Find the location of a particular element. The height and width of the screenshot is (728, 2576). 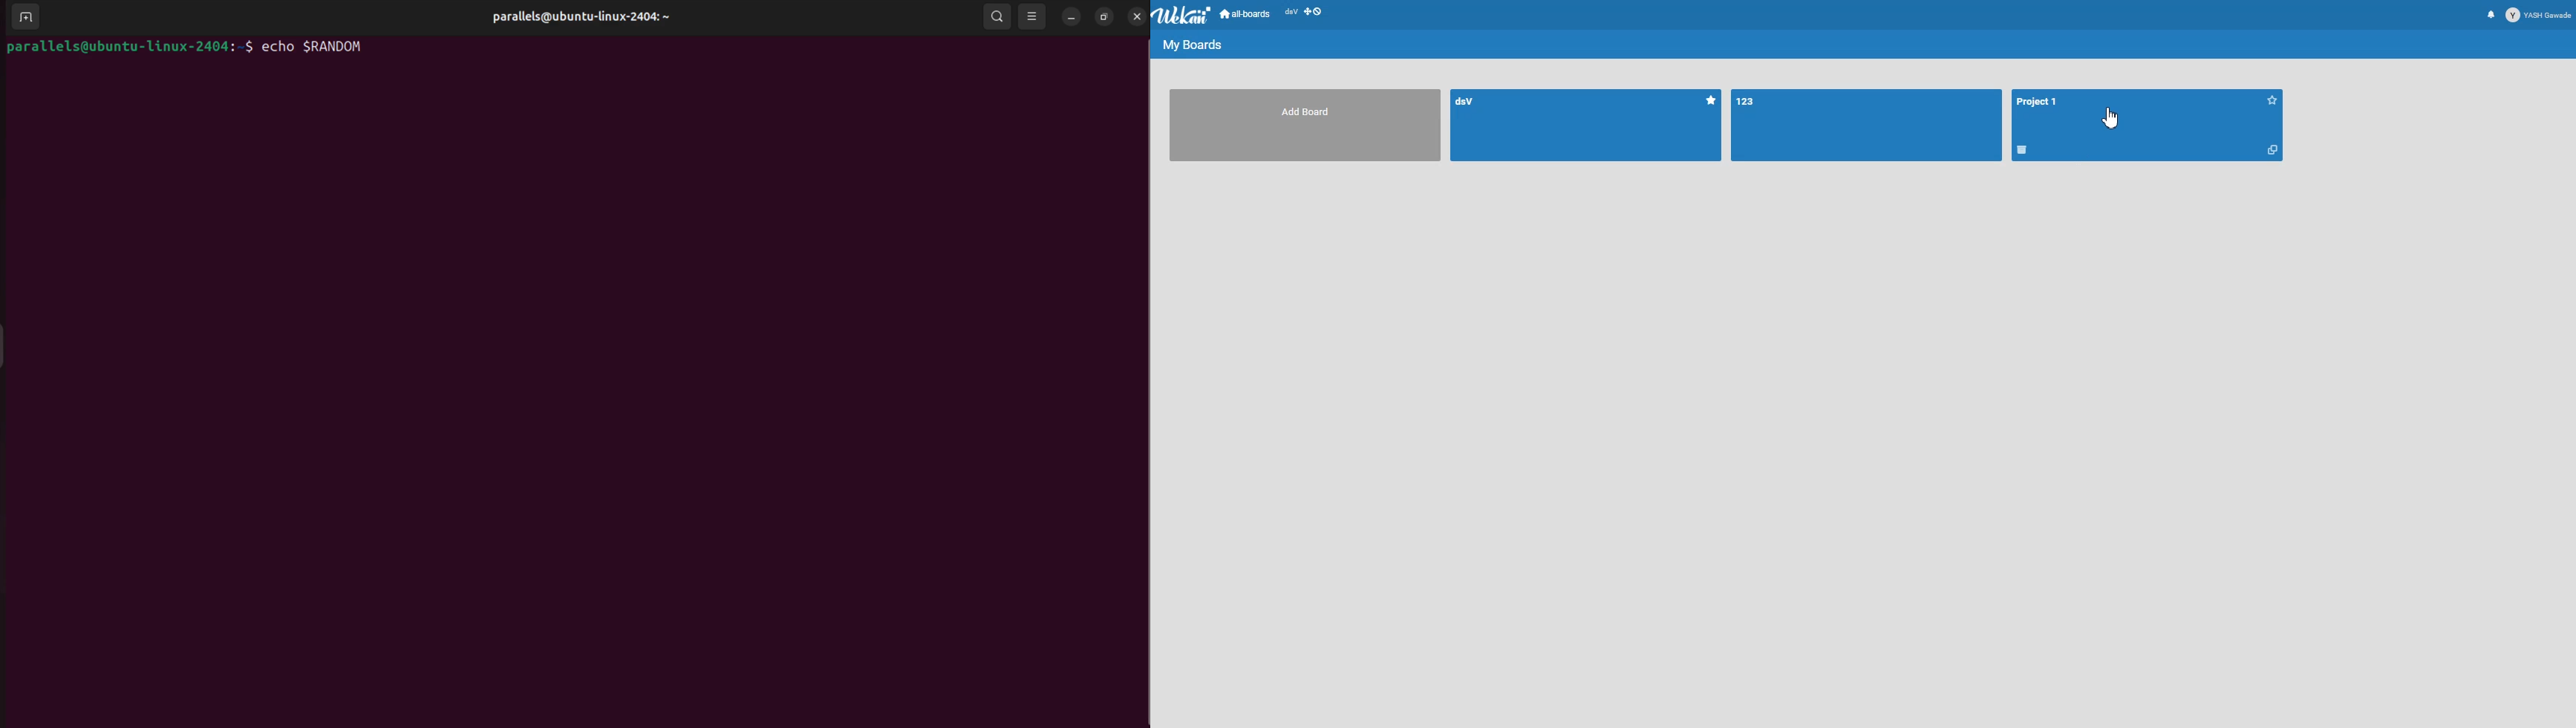

Recent open file is located at coordinates (1291, 14).